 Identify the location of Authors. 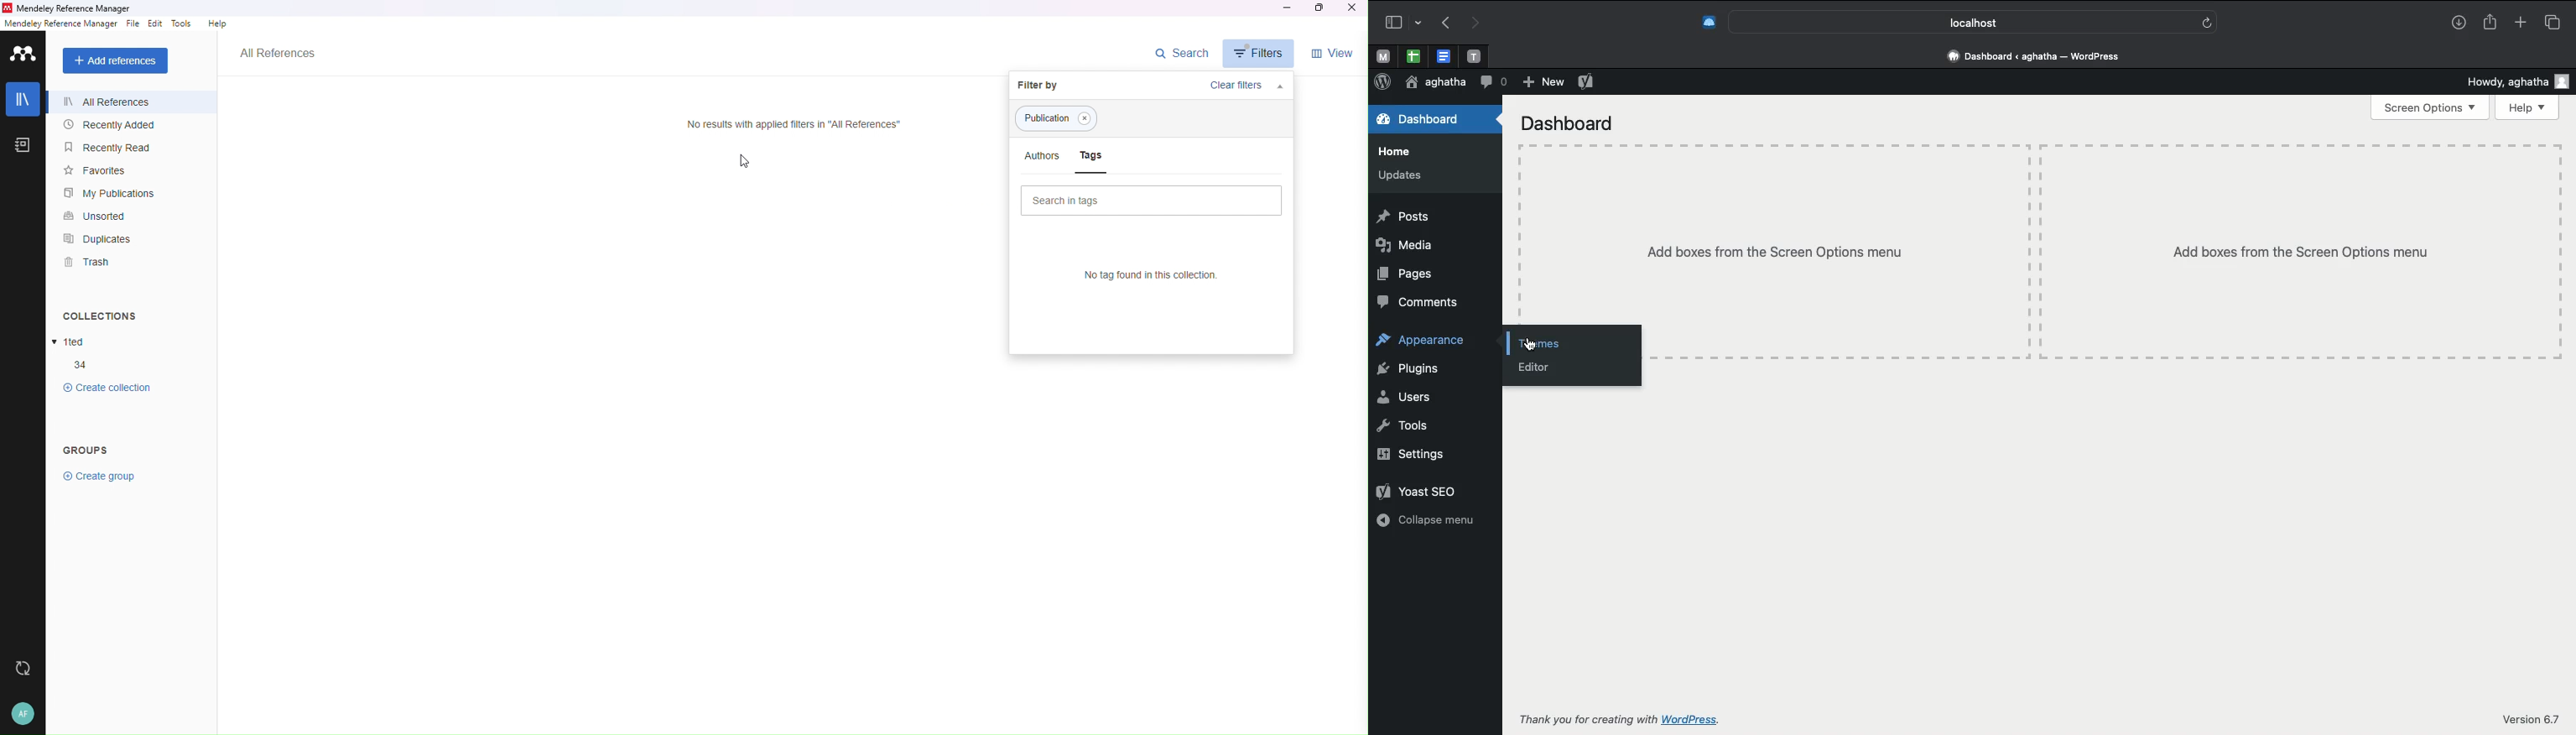
(1047, 118).